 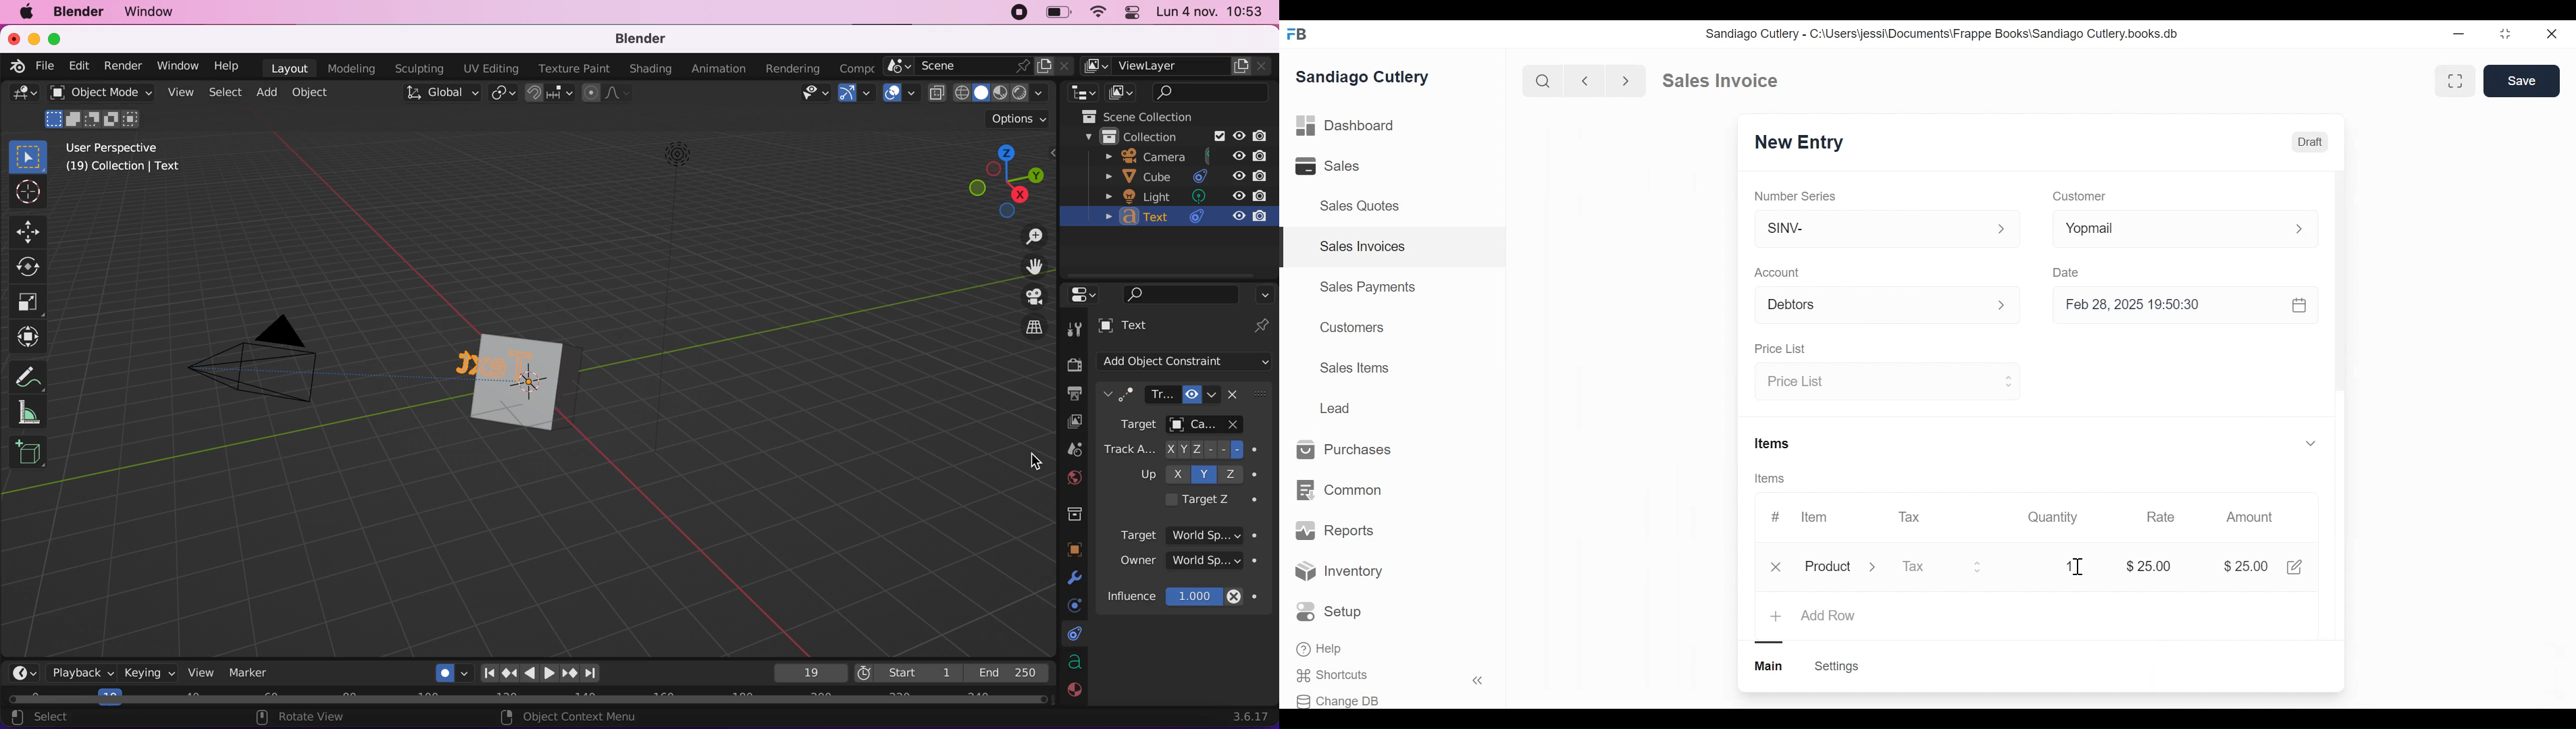 What do you see at coordinates (575, 718) in the screenshot?
I see `object context menu` at bounding box center [575, 718].